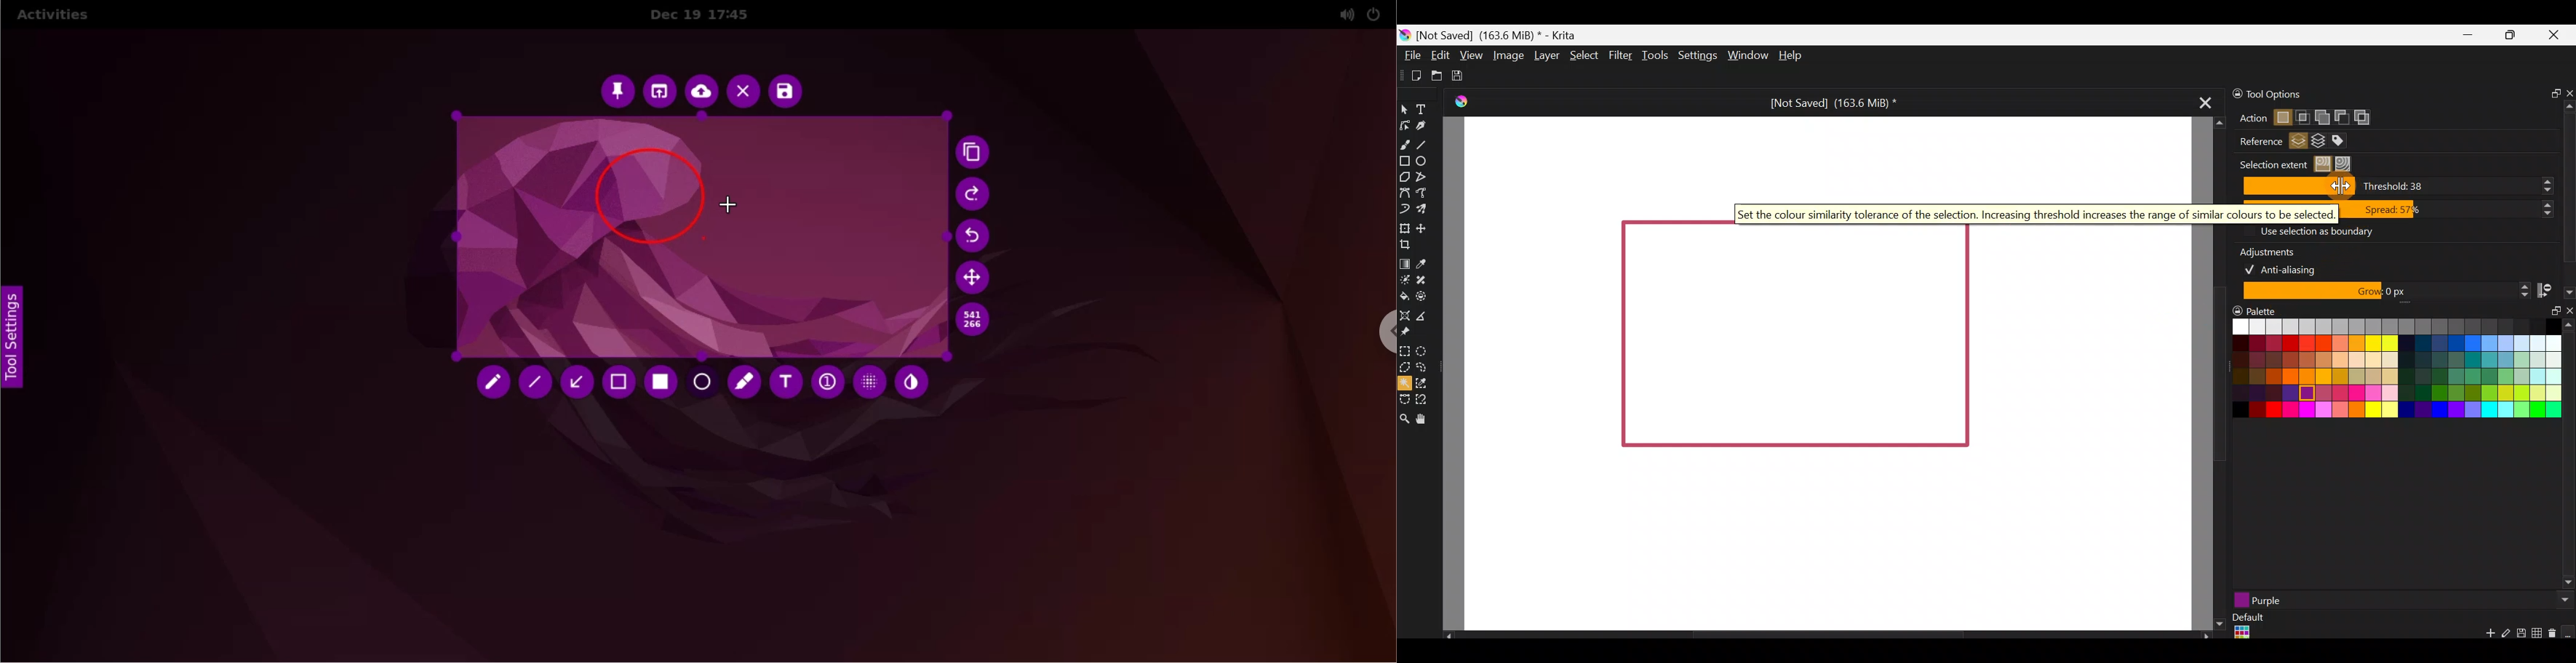 The height and width of the screenshot is (672, 2576). I want to click on Enclose & fill tool, so click(1426, 297).